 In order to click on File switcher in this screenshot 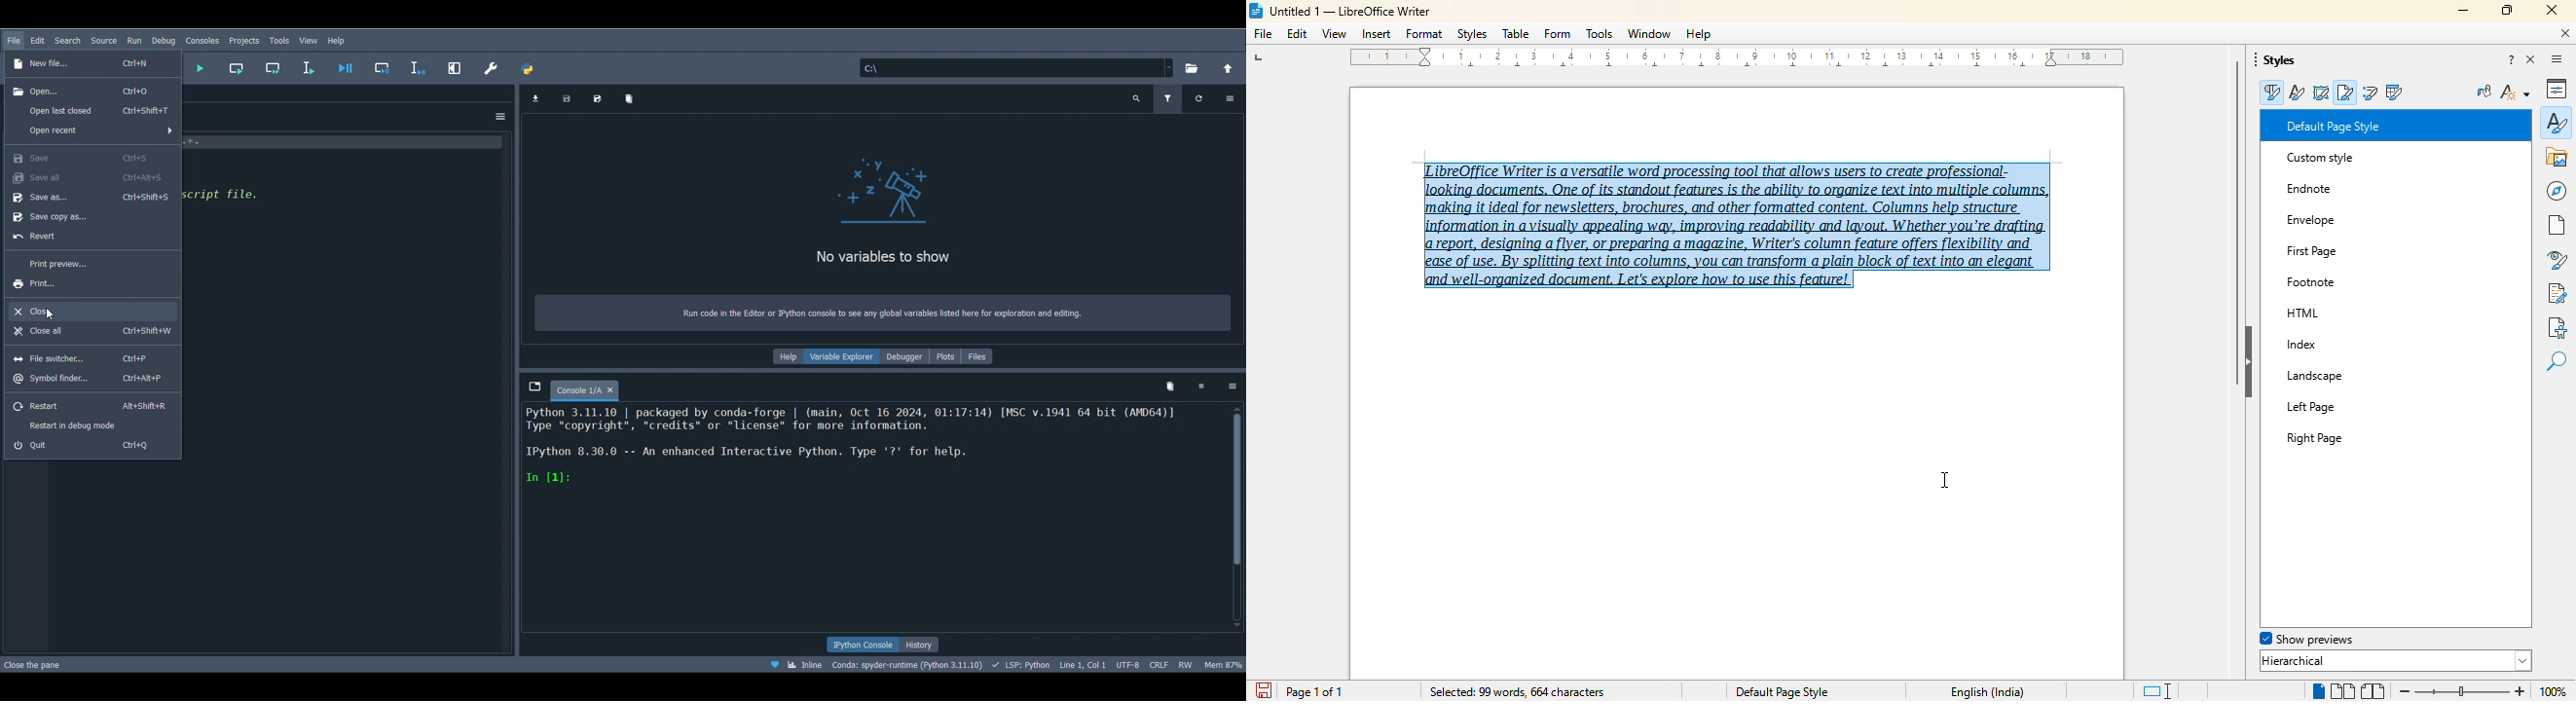, I will do `click(86, 356)`.